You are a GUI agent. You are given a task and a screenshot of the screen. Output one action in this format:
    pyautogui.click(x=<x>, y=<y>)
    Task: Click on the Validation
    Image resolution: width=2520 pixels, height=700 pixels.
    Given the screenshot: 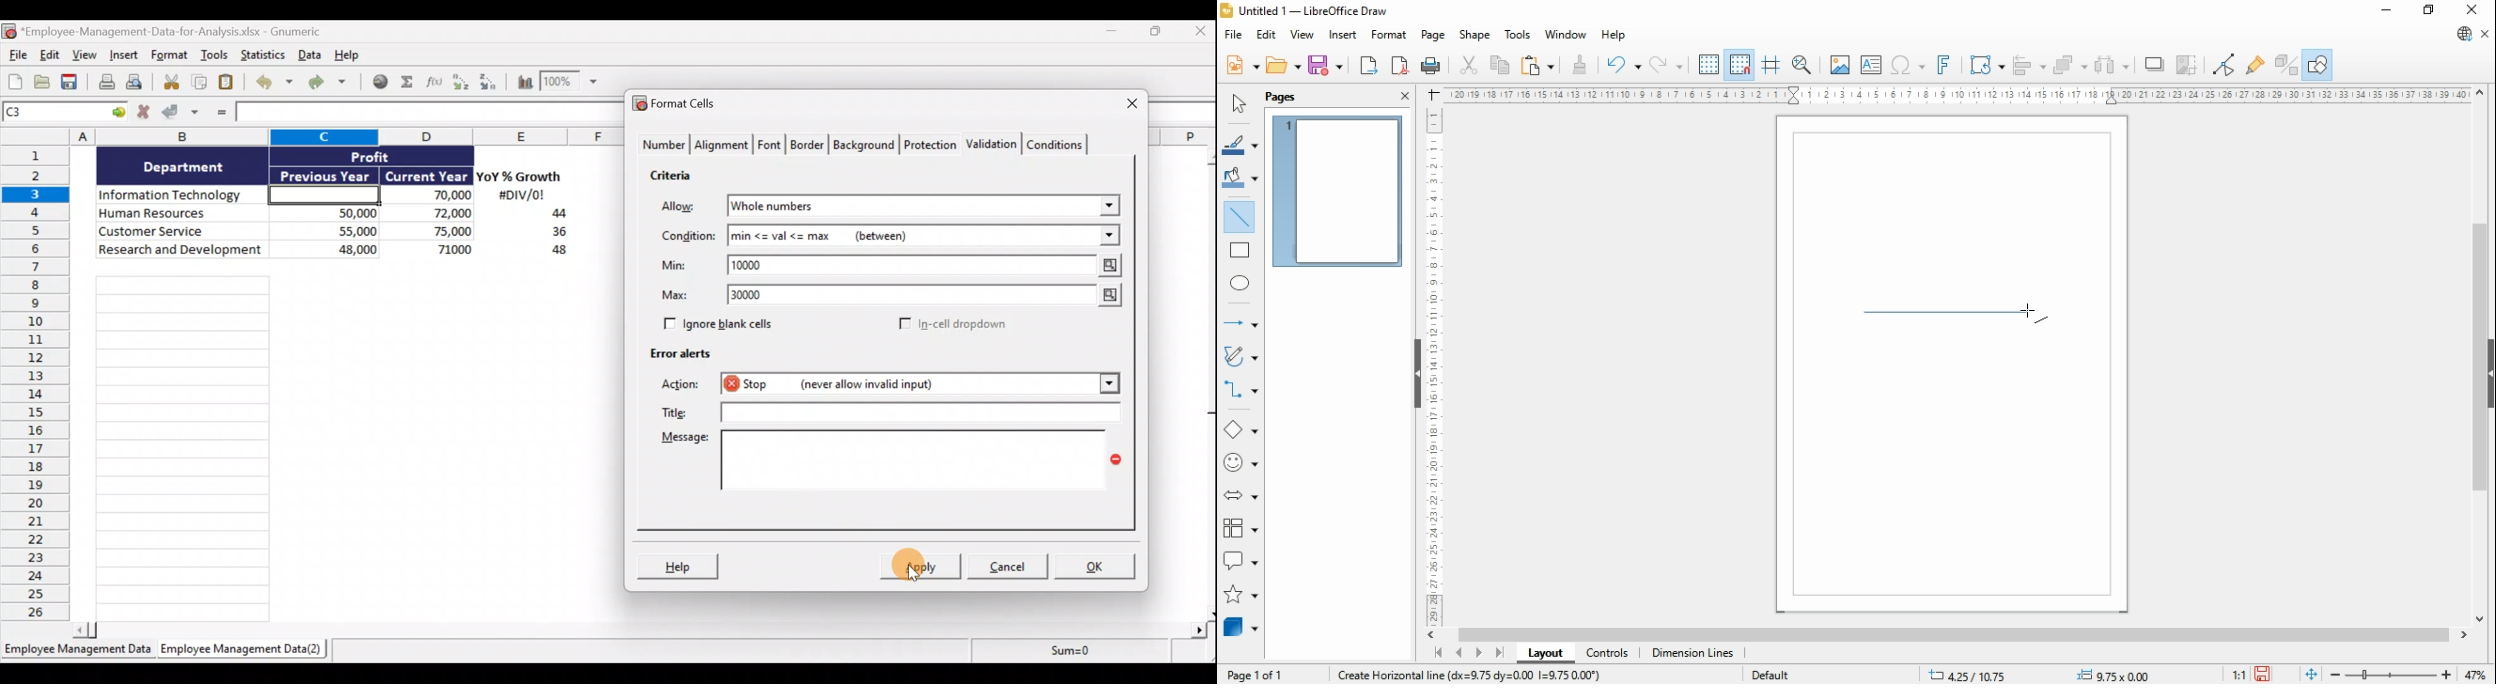 What is the action you would take?
    pyautogui.click(x=993, y=142)
    